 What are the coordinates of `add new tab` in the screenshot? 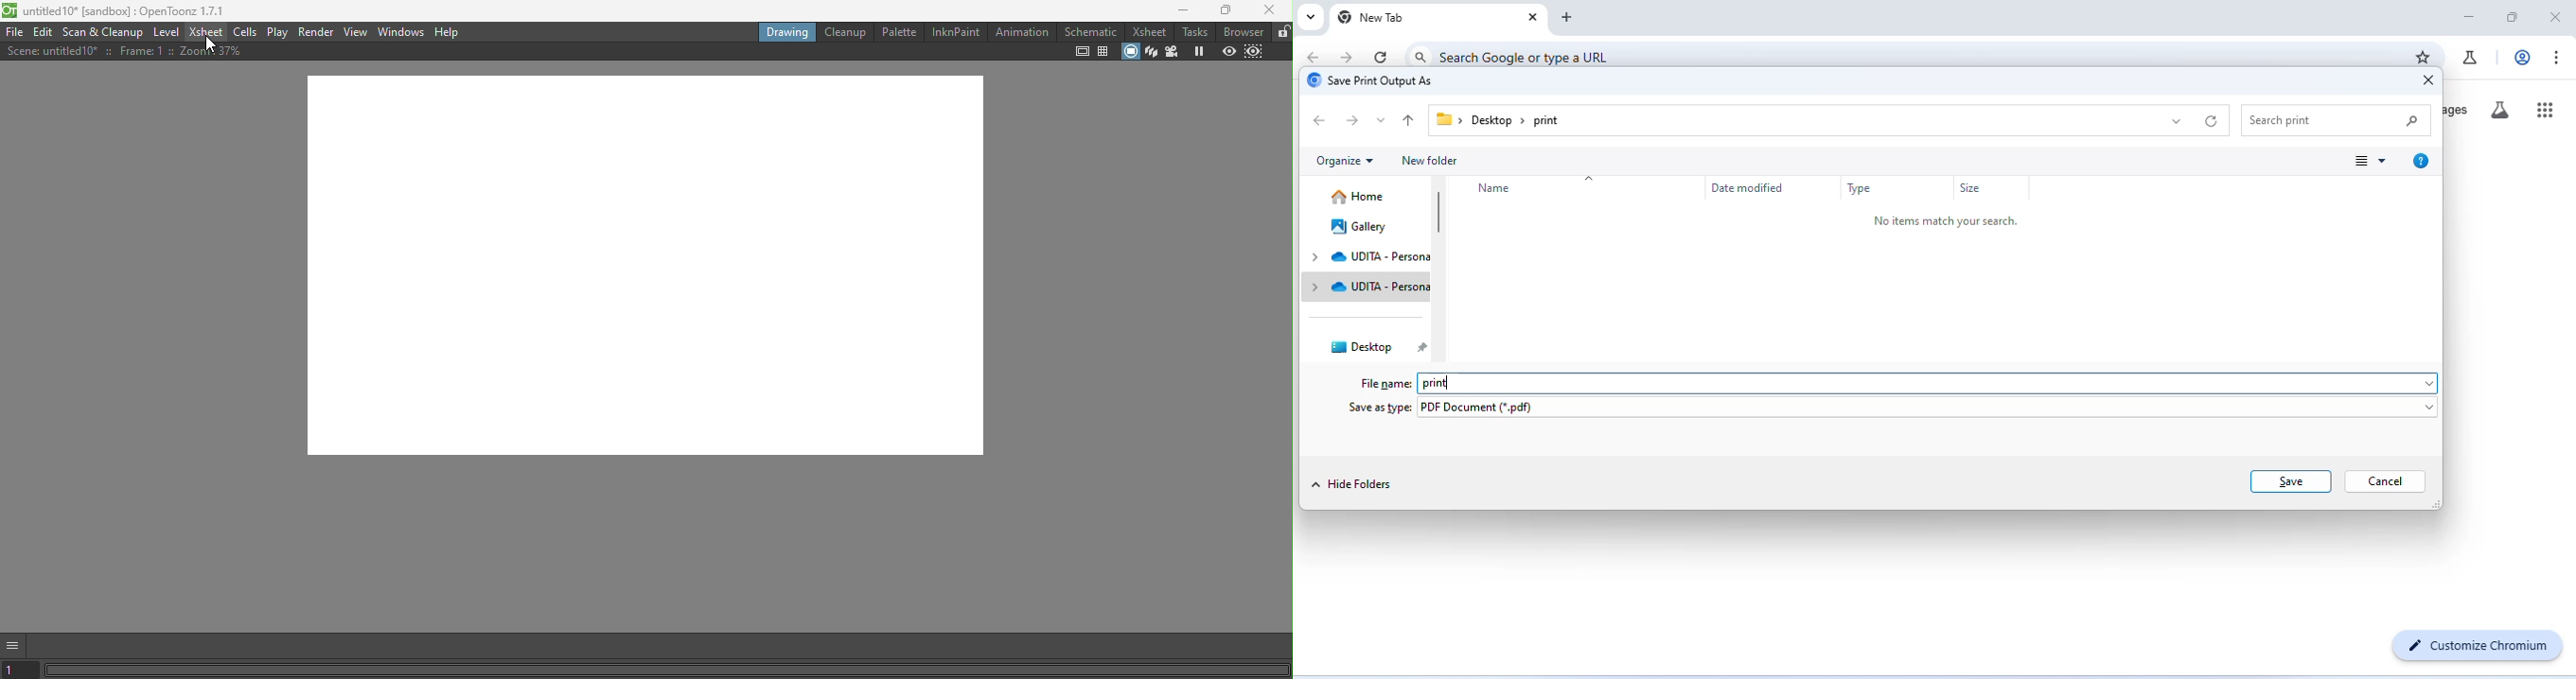 It's located at (1568, 19).